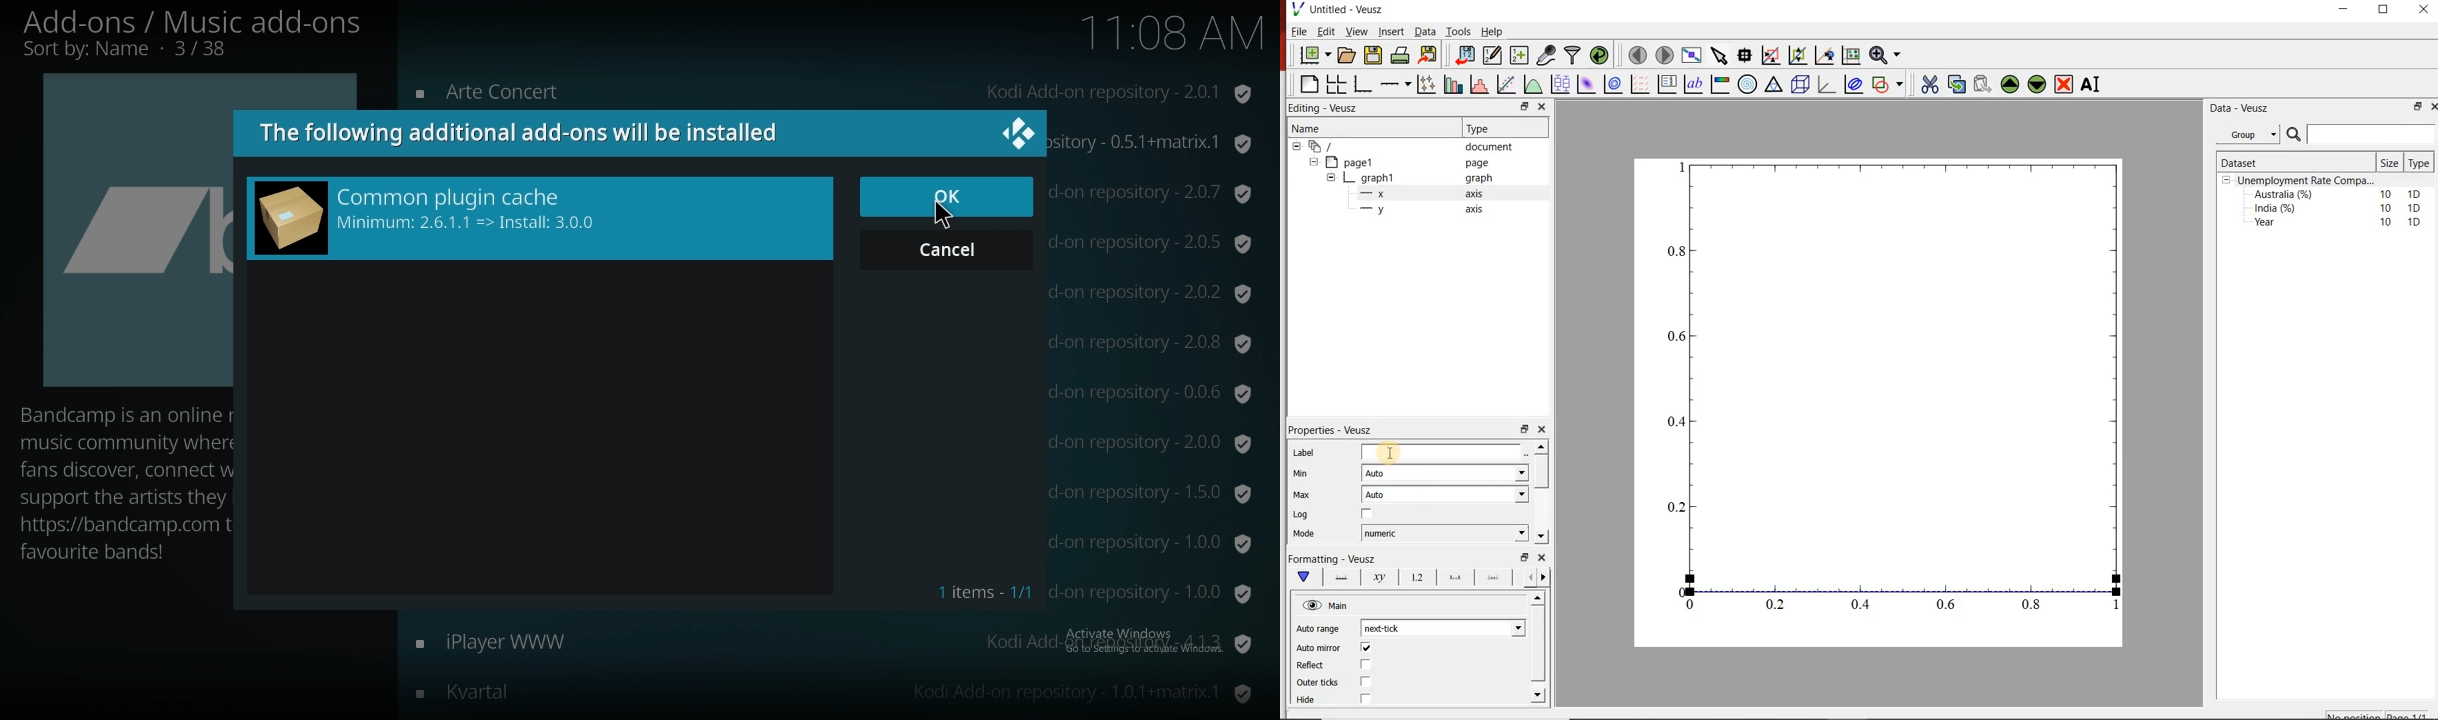  I want to click on plot 2d datasets as contours, so click(1612, 84).